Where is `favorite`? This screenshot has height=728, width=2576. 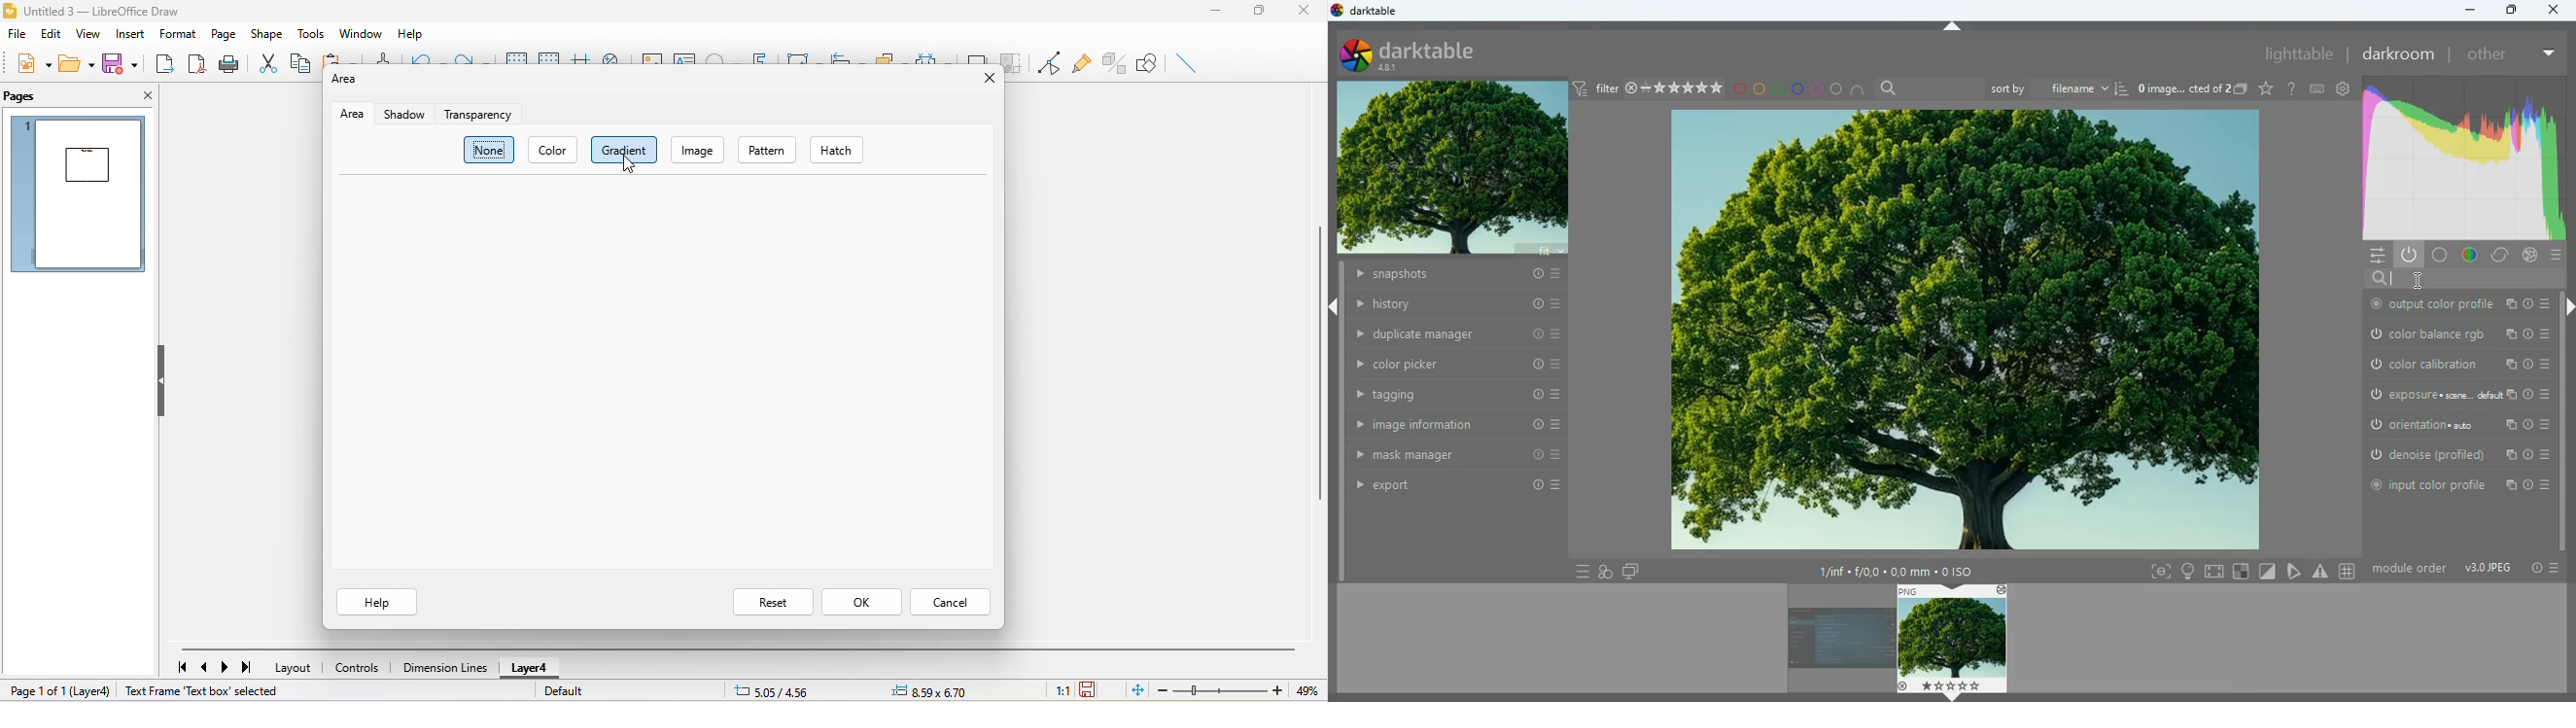
favorite is located at coordinates (2265, 90).